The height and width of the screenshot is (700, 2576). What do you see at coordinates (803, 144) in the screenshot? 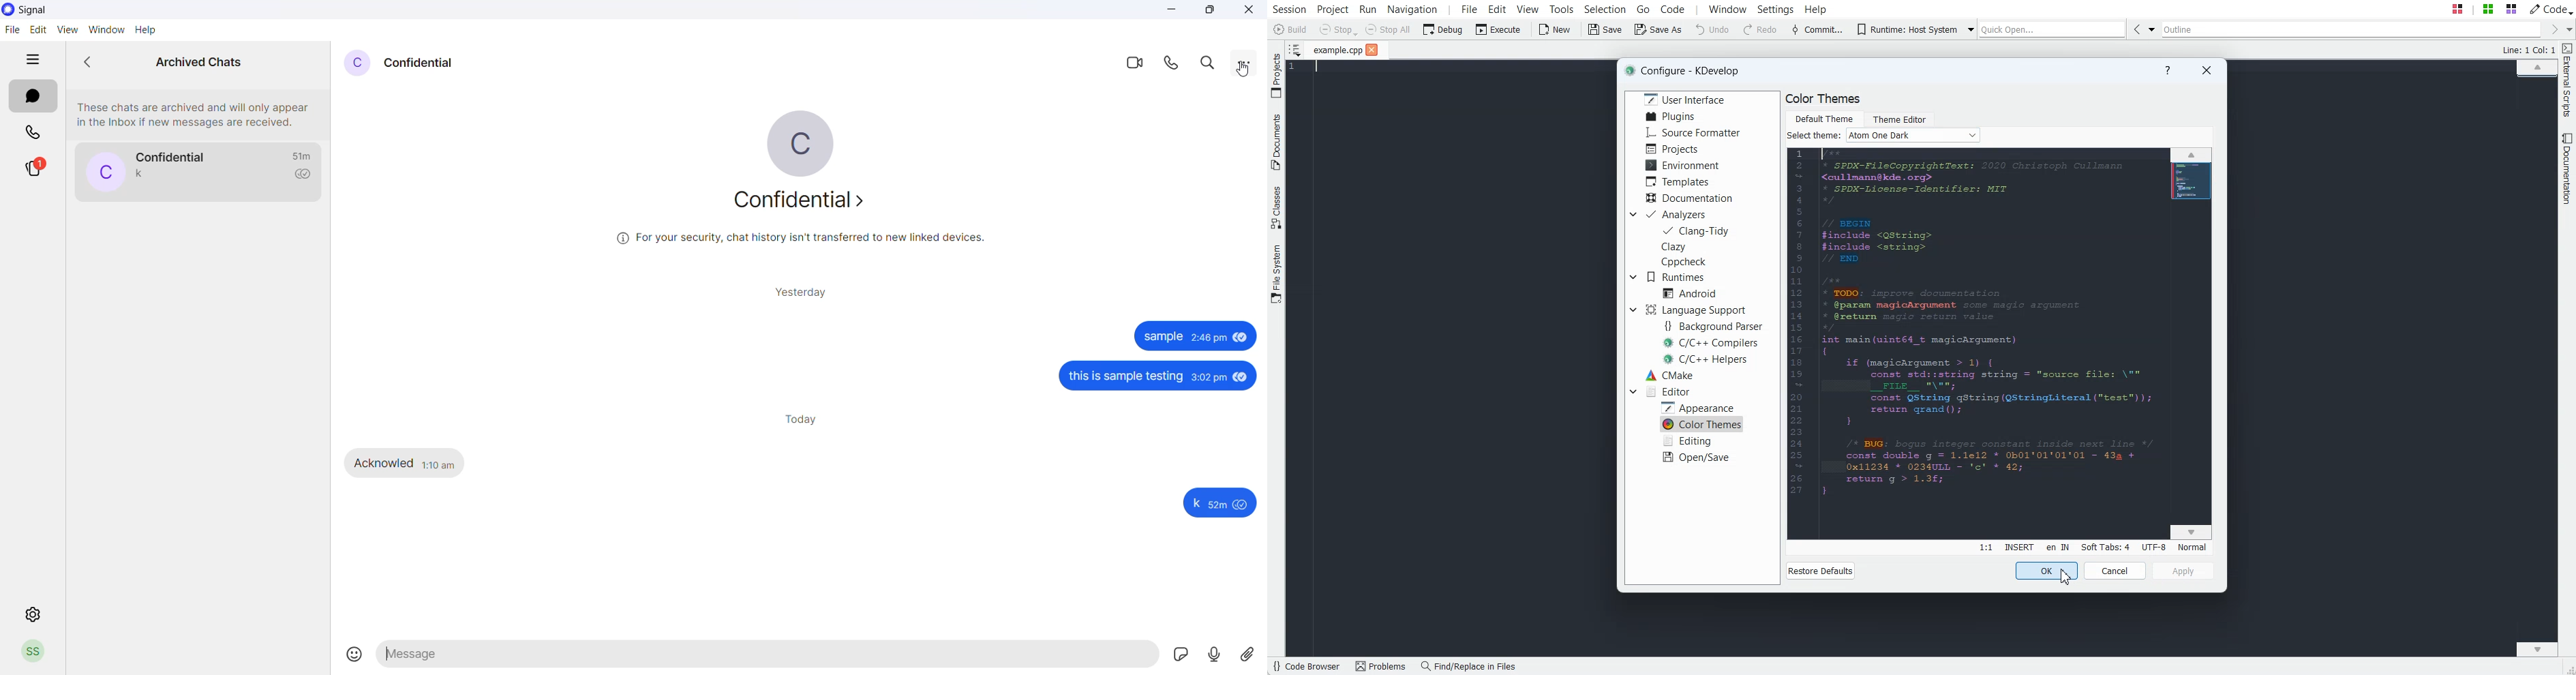
I see `profile picture` at bounding box center [803, 144].